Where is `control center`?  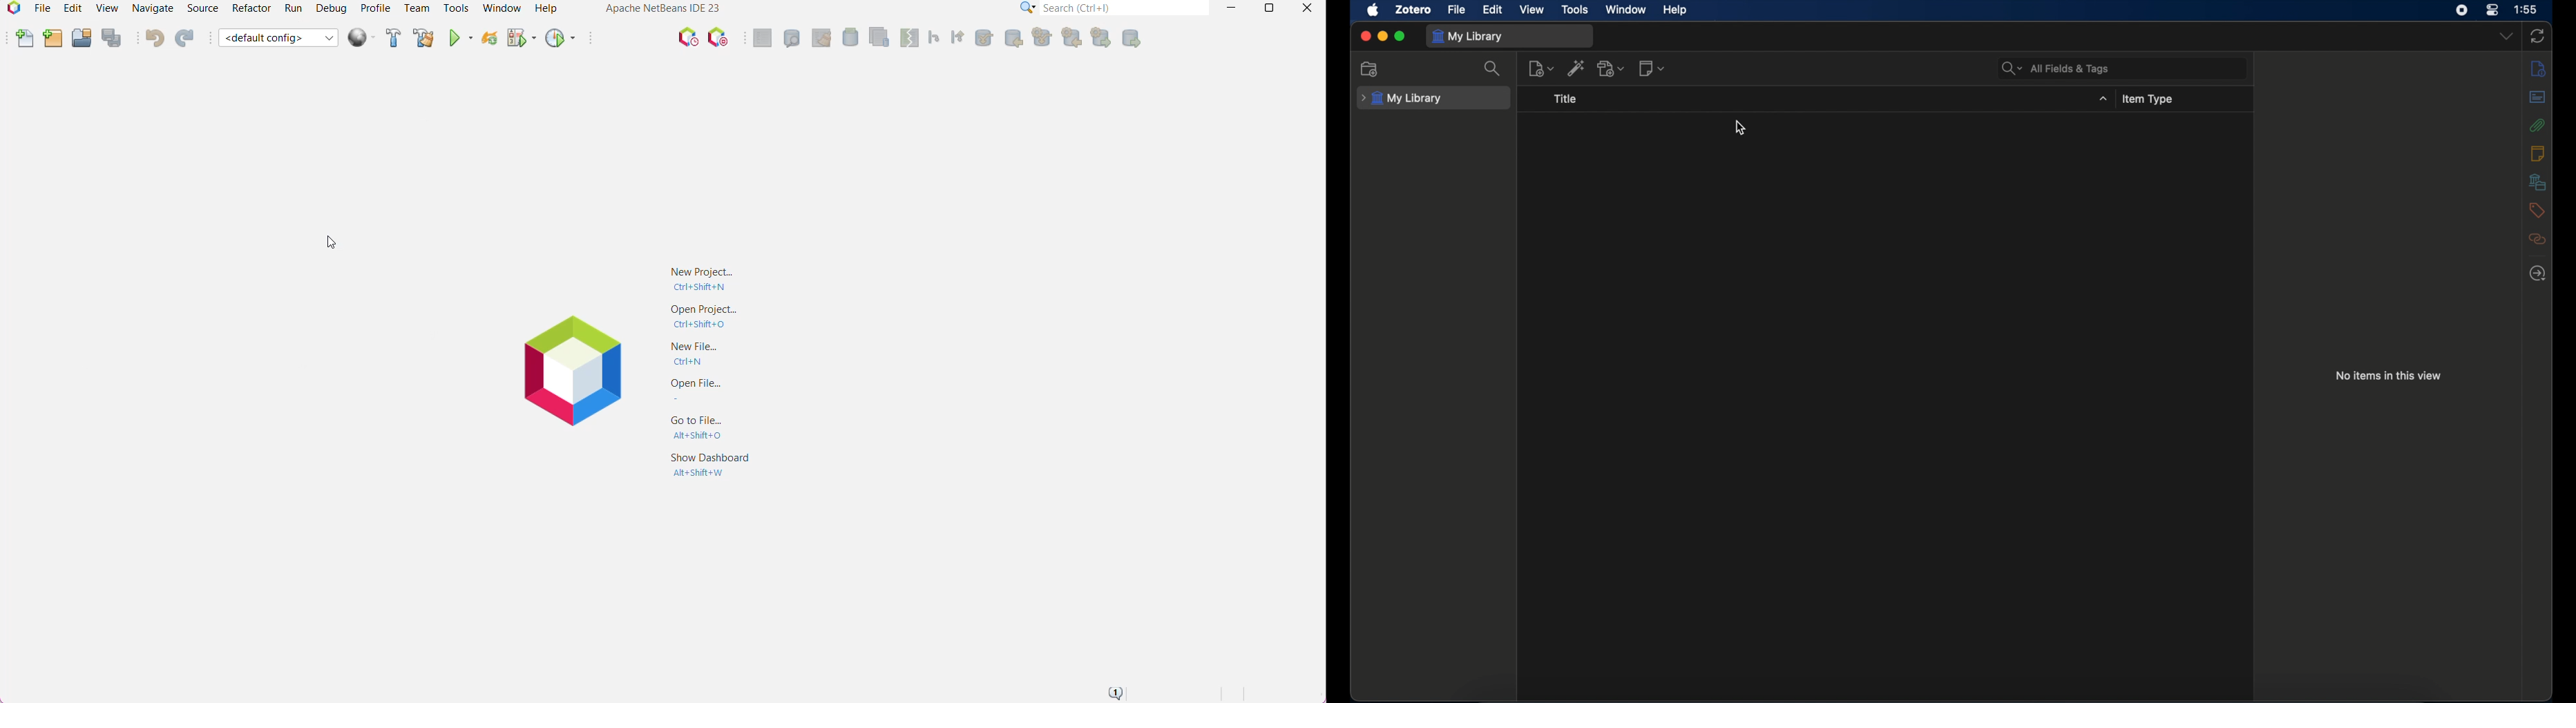
control center is located at coordinates (2493, 10).